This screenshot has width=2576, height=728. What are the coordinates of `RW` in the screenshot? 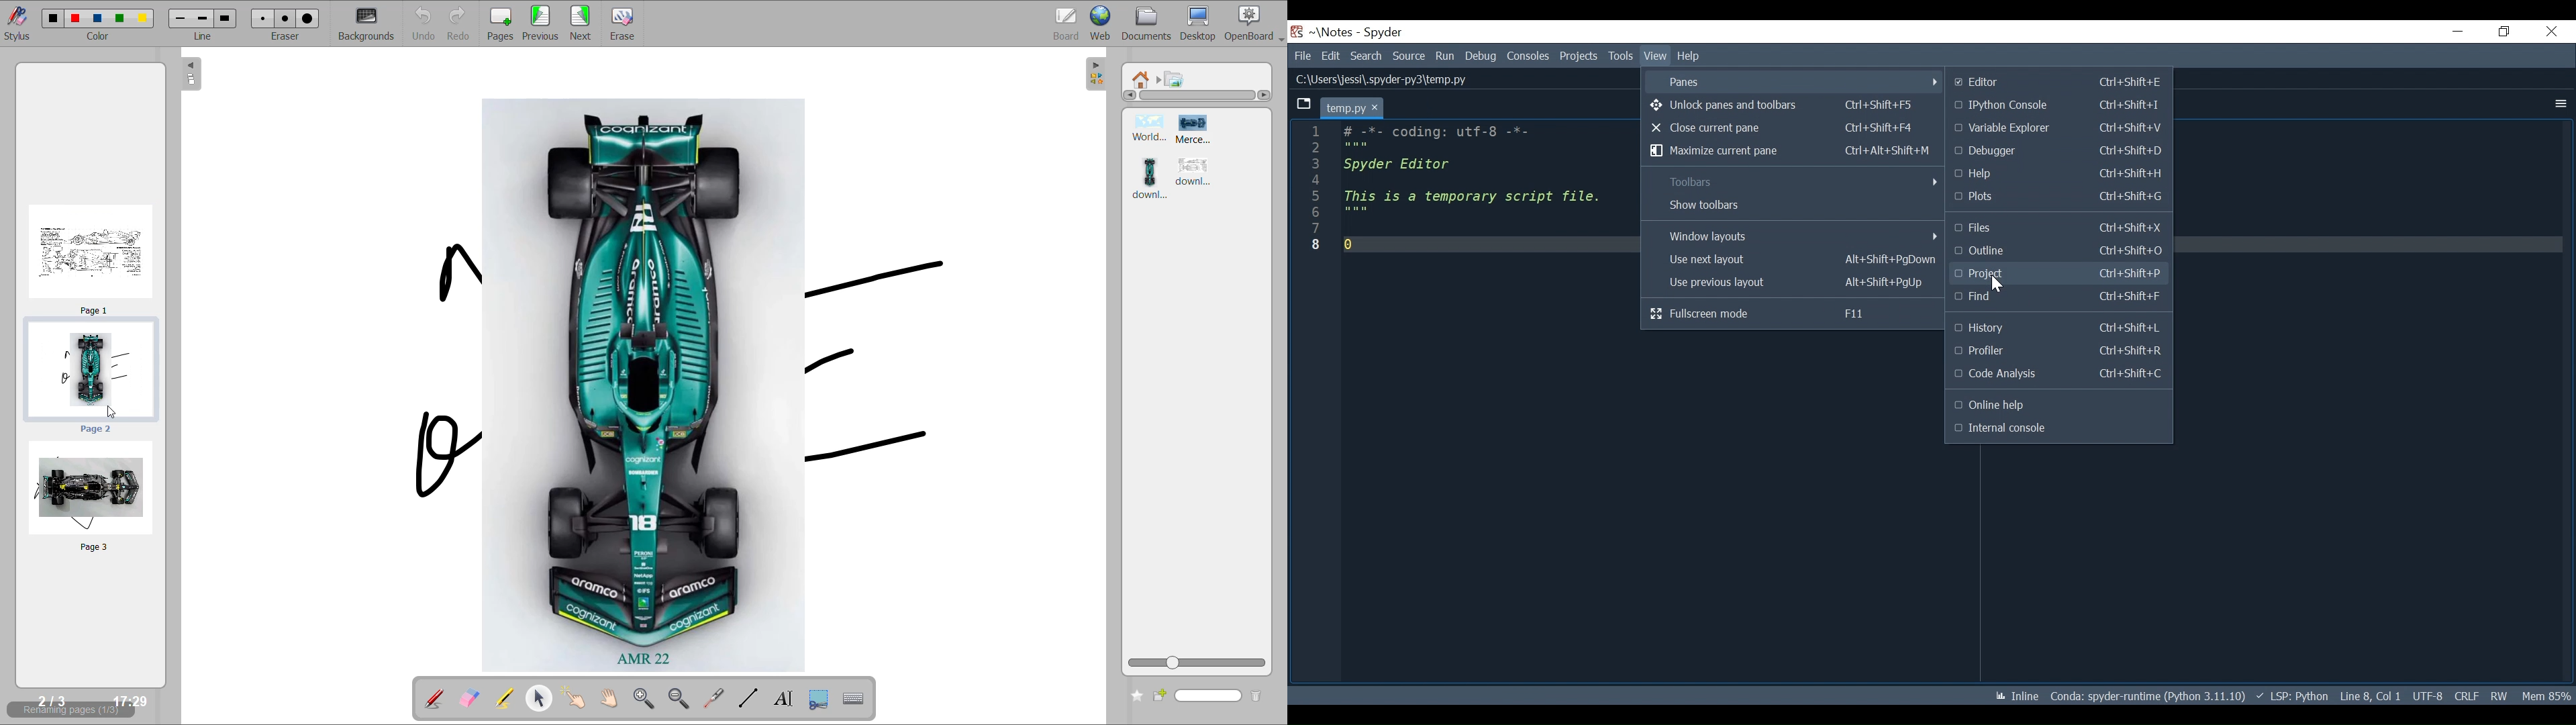 It's located at (2502, 697).